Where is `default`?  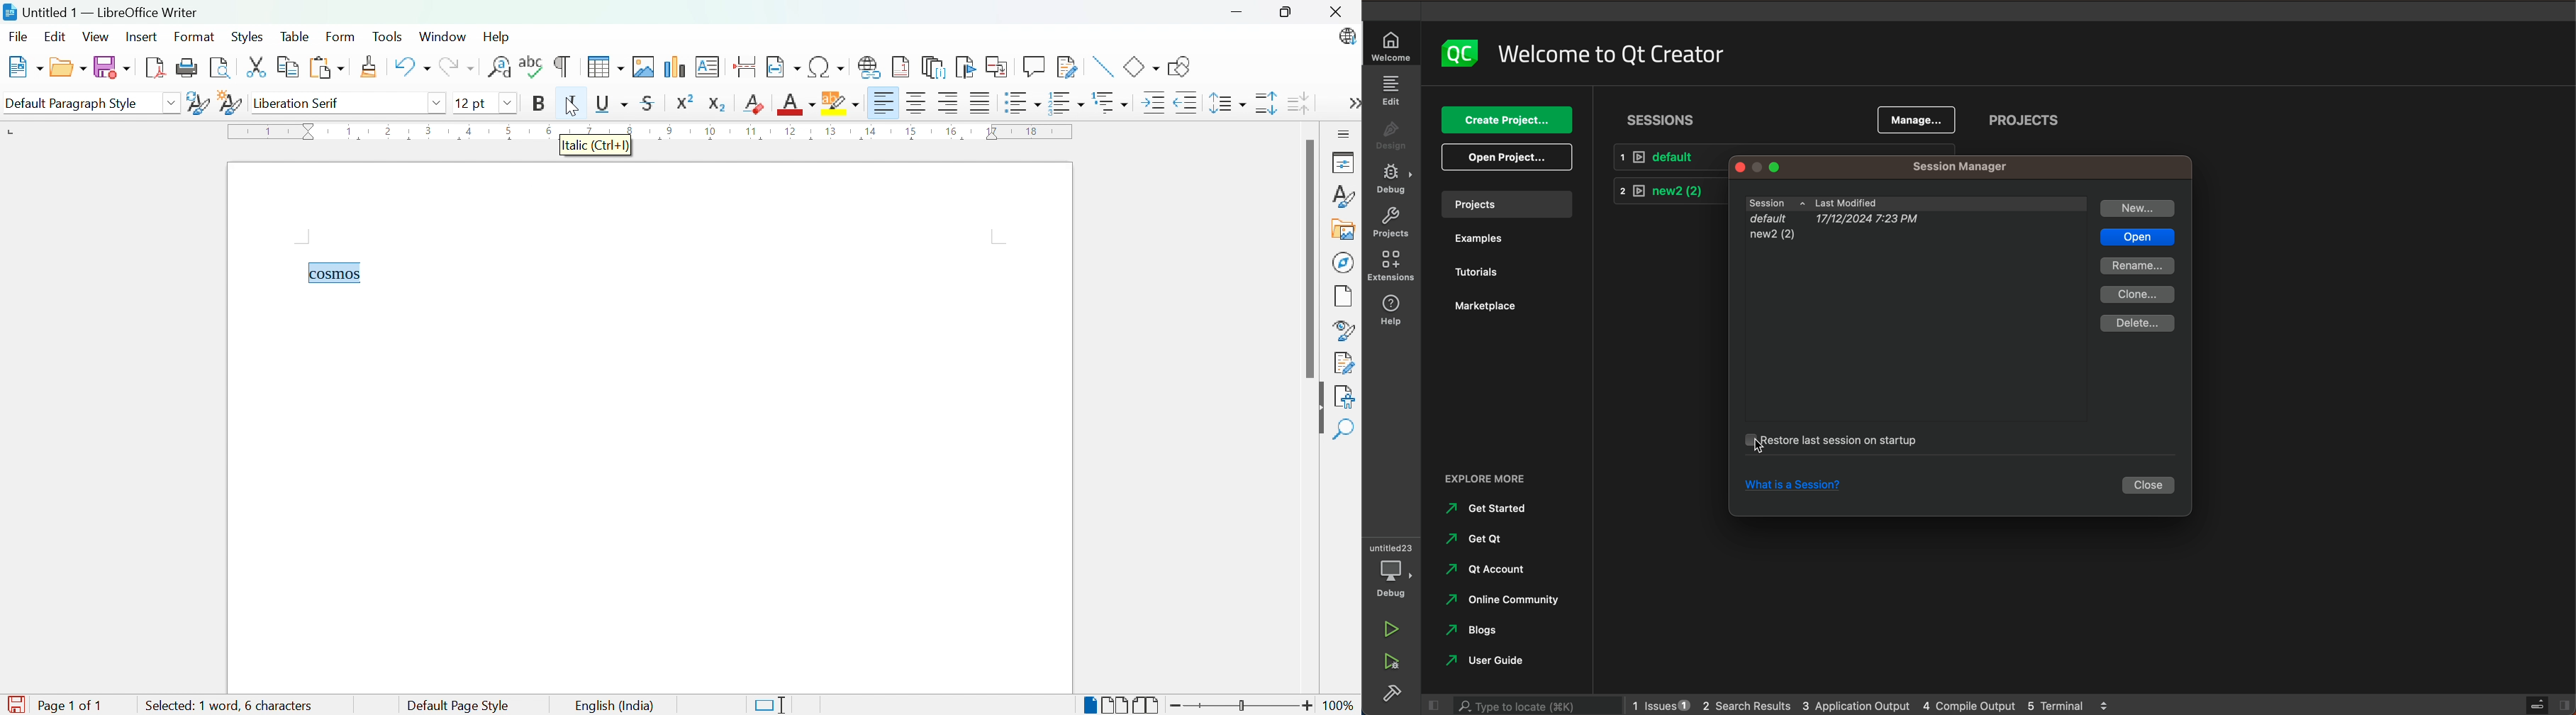 default is located at coordinates (1666, 157).